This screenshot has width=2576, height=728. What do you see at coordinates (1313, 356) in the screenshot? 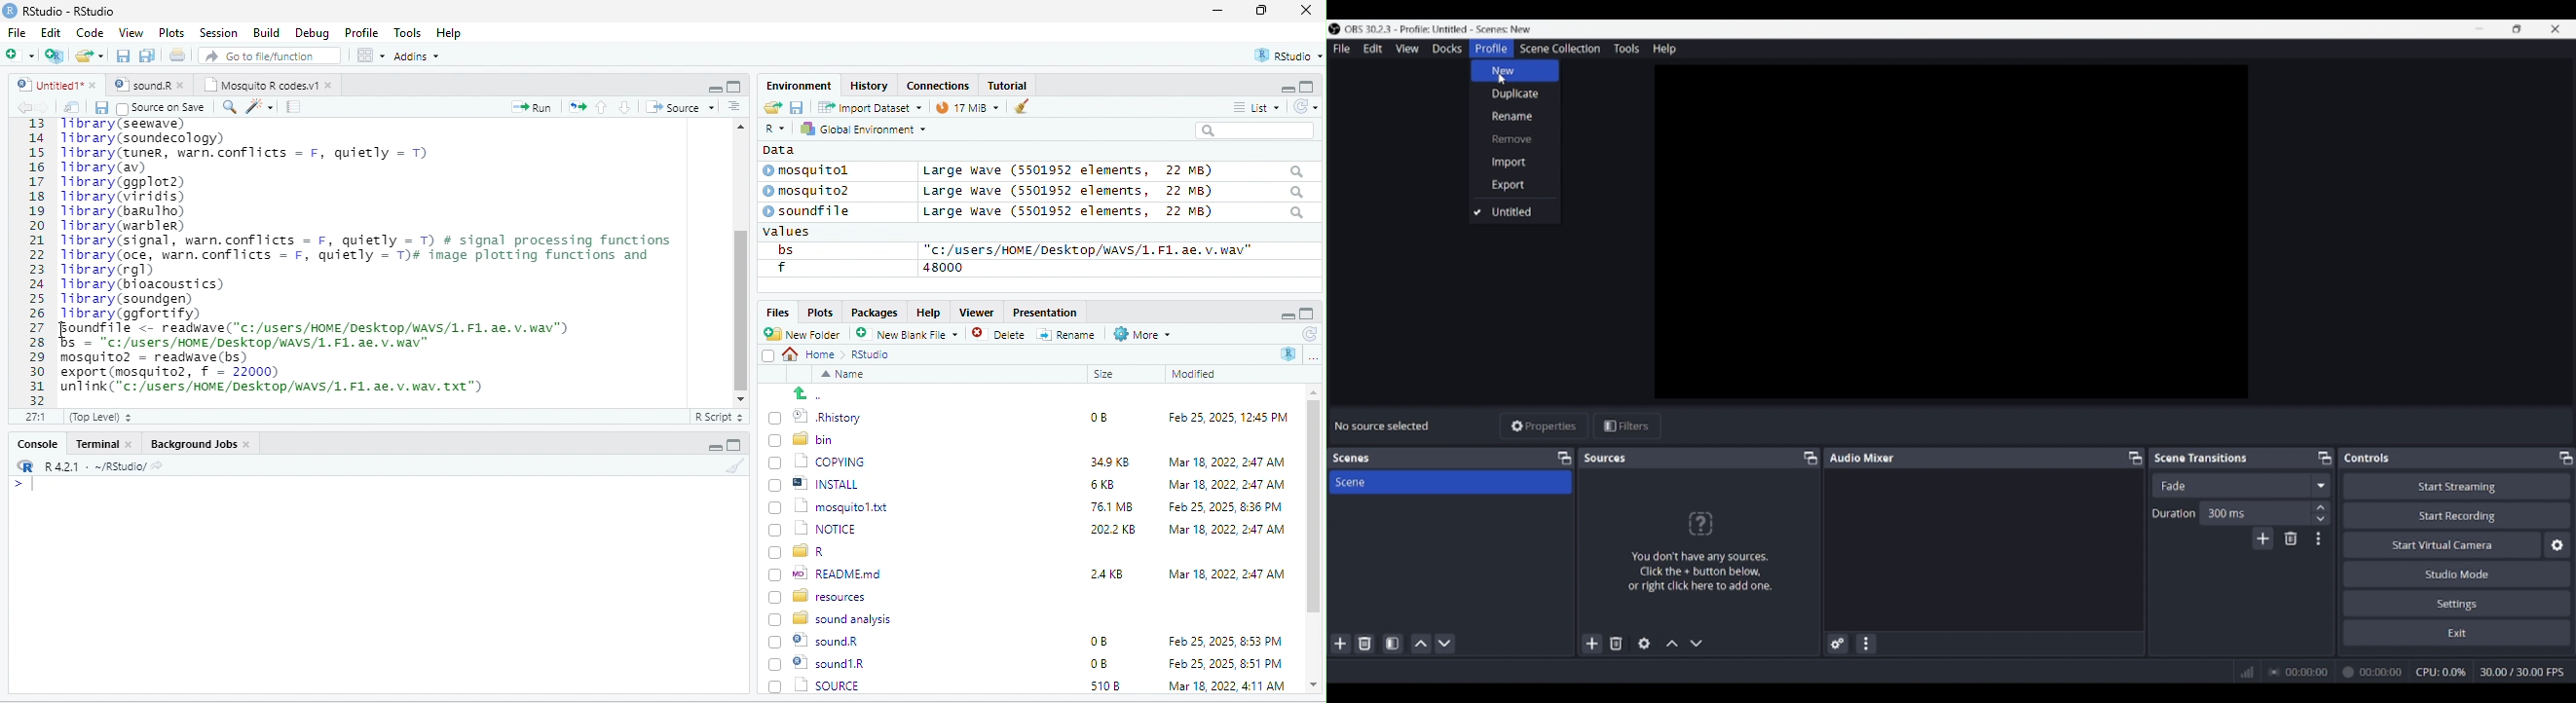
I see `more` at bounding box center [1313, 356].